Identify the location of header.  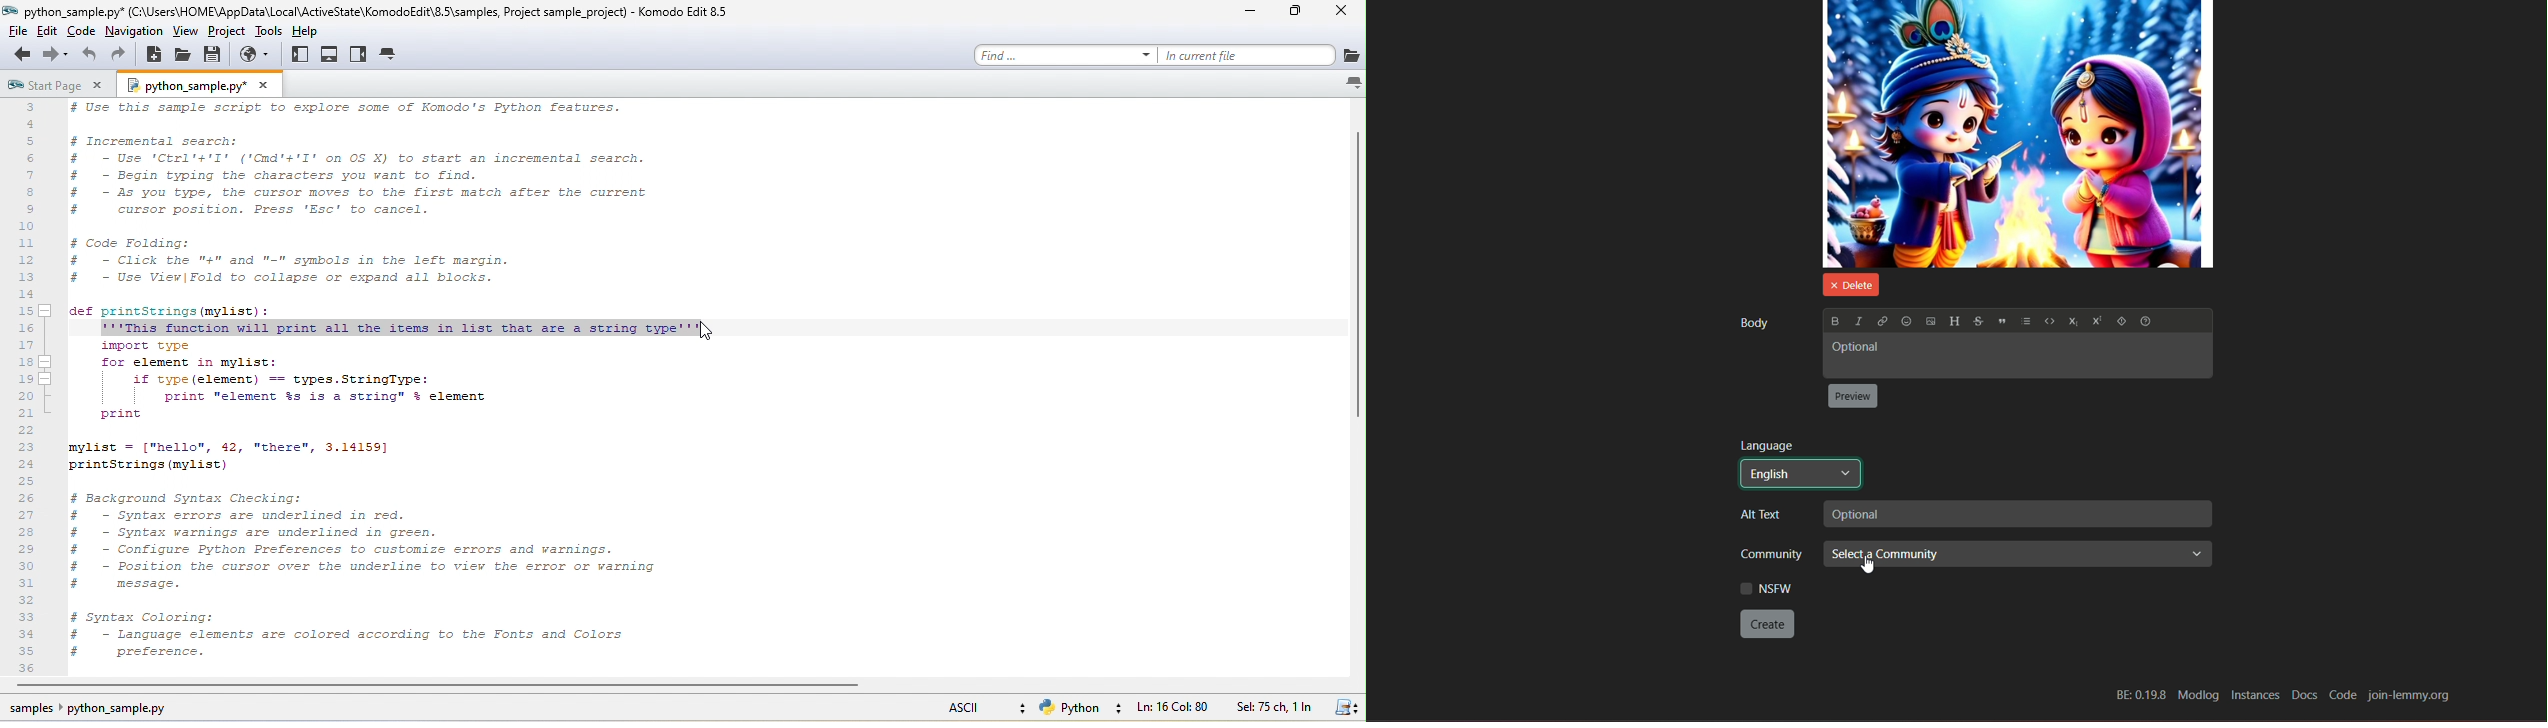
(1954, 321).